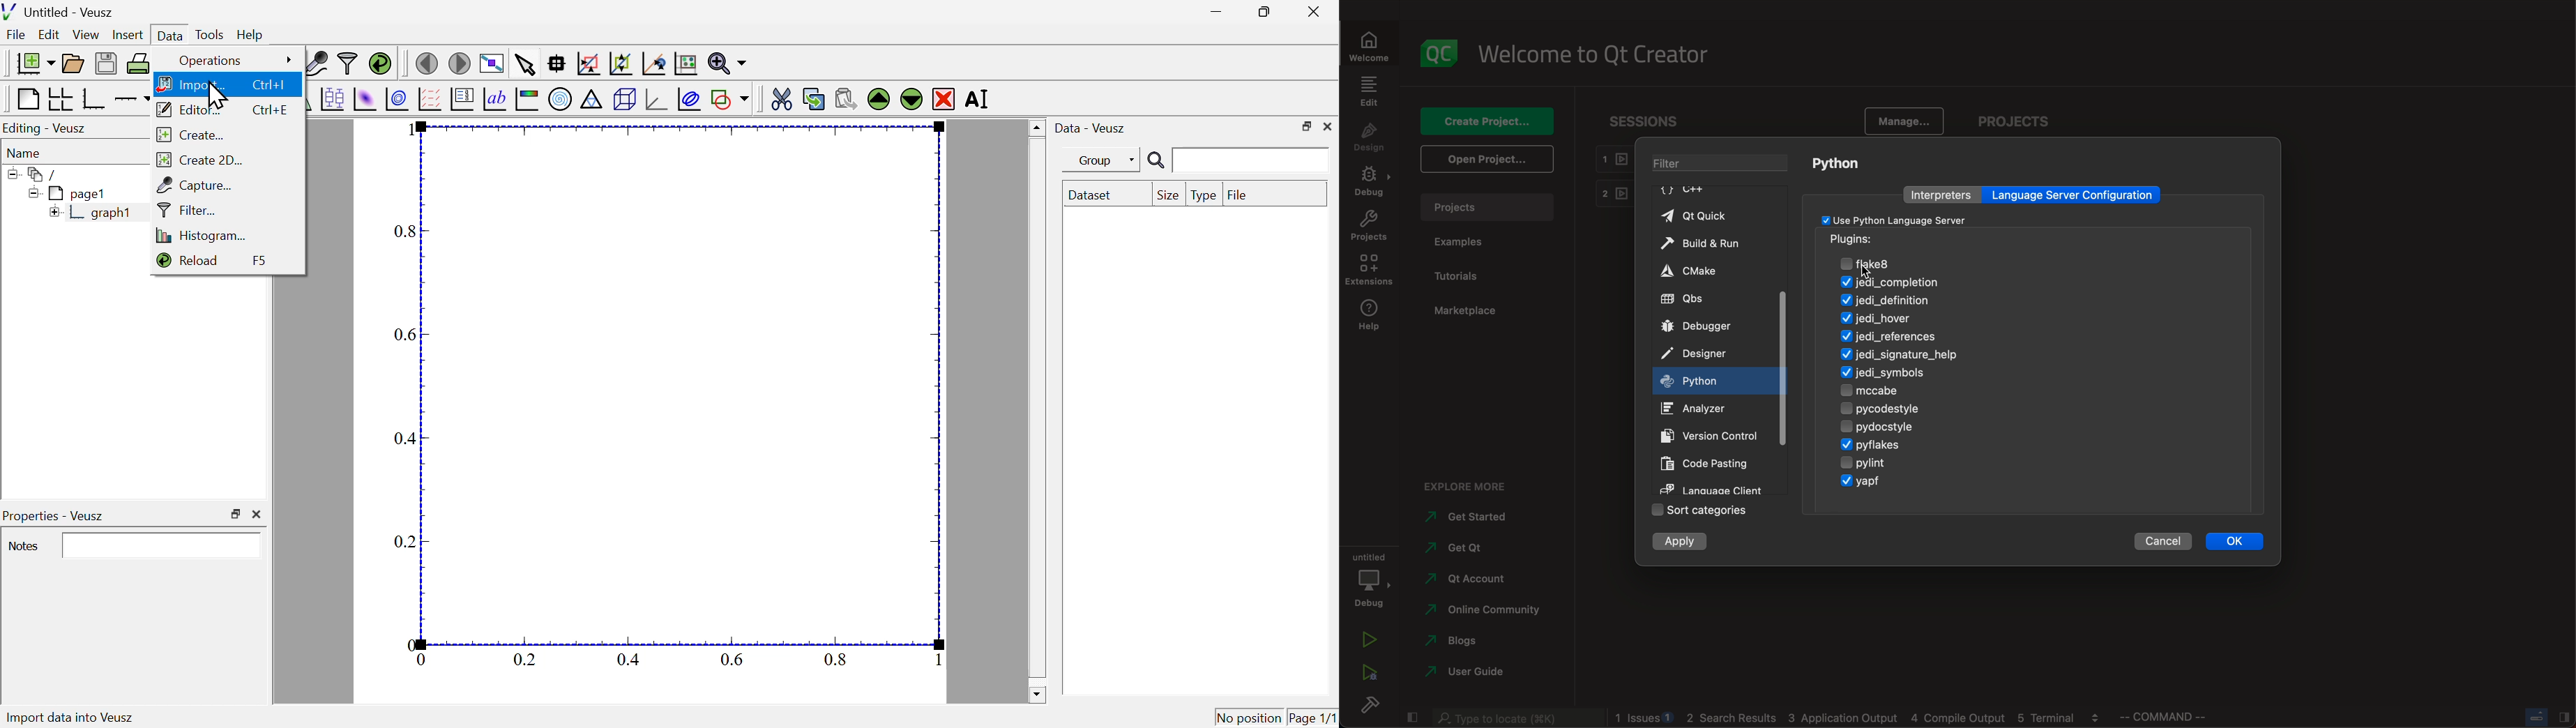 This screenshot has height=728, width=2576. Describe the element at coordinates (462, 63) in the screenshot. I see `move to the next page` at that location.